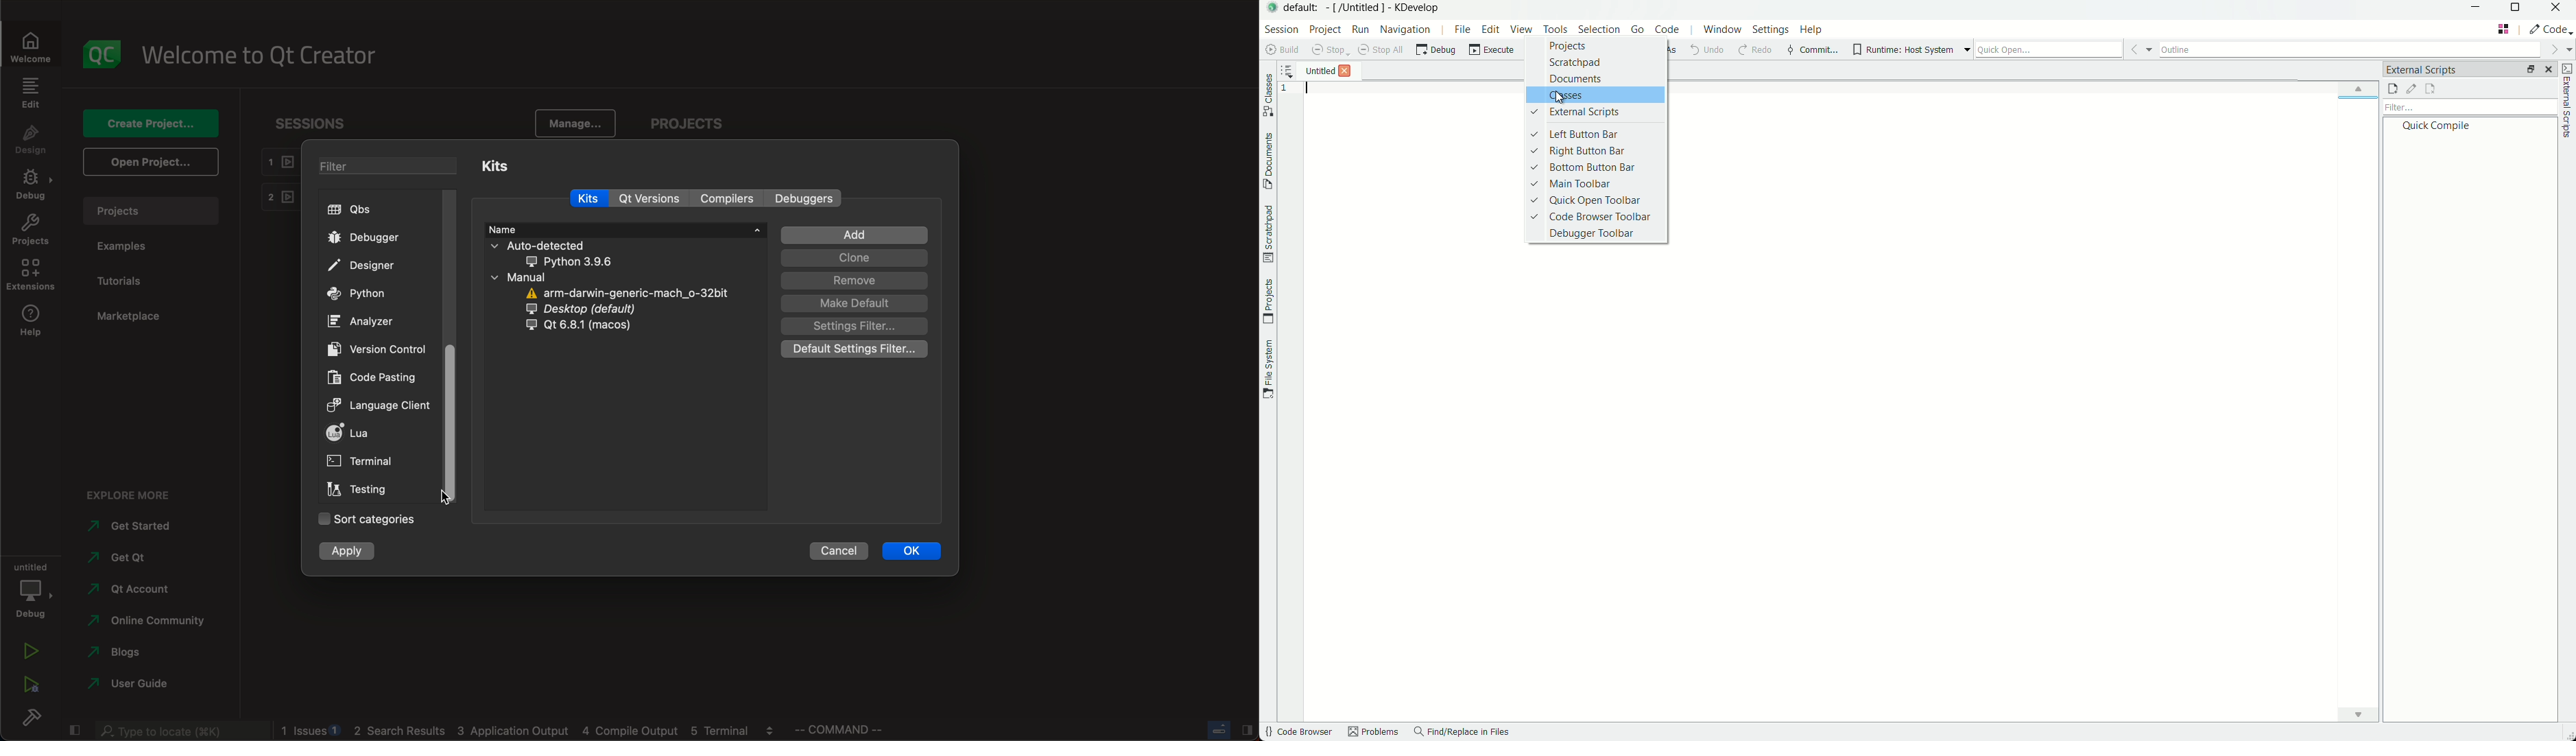 Image resolution: width=2576 pixels, height=756 pixels. I want to click on build, so click(36, 720).